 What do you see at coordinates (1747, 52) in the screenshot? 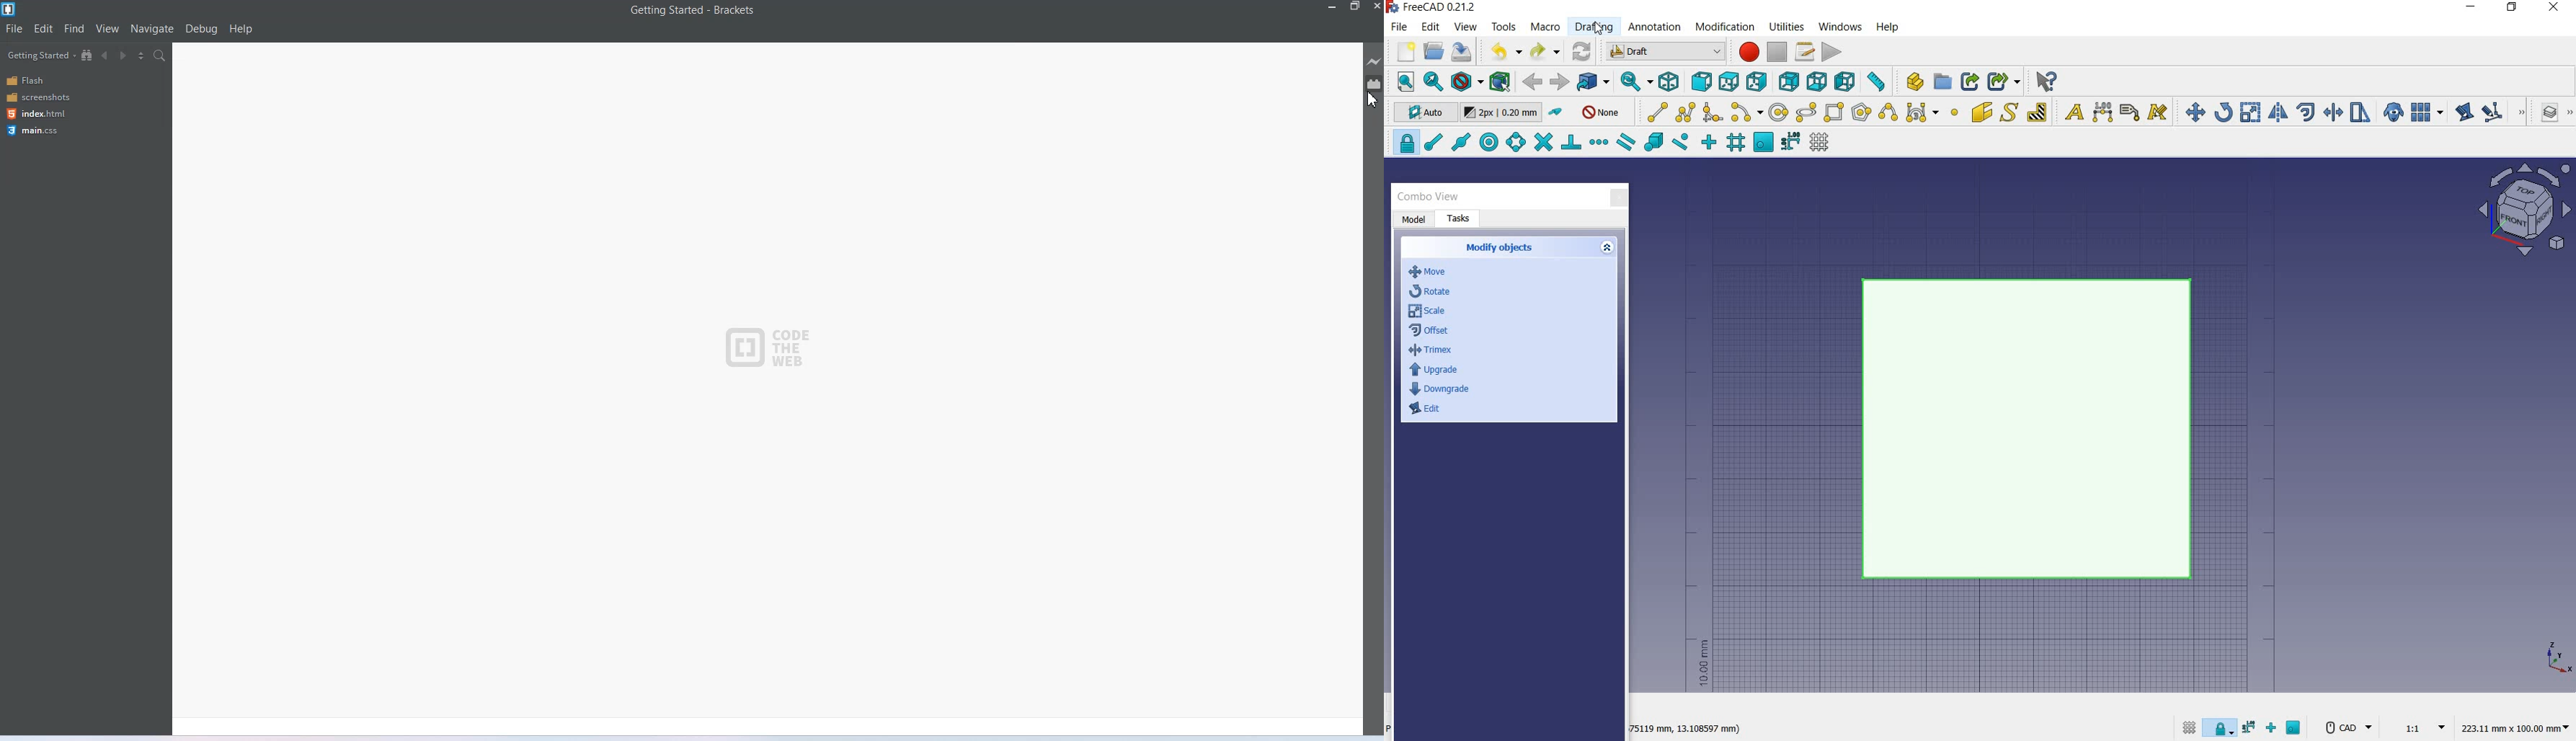
I see `macro recording` at bounding box center [1747, 52].